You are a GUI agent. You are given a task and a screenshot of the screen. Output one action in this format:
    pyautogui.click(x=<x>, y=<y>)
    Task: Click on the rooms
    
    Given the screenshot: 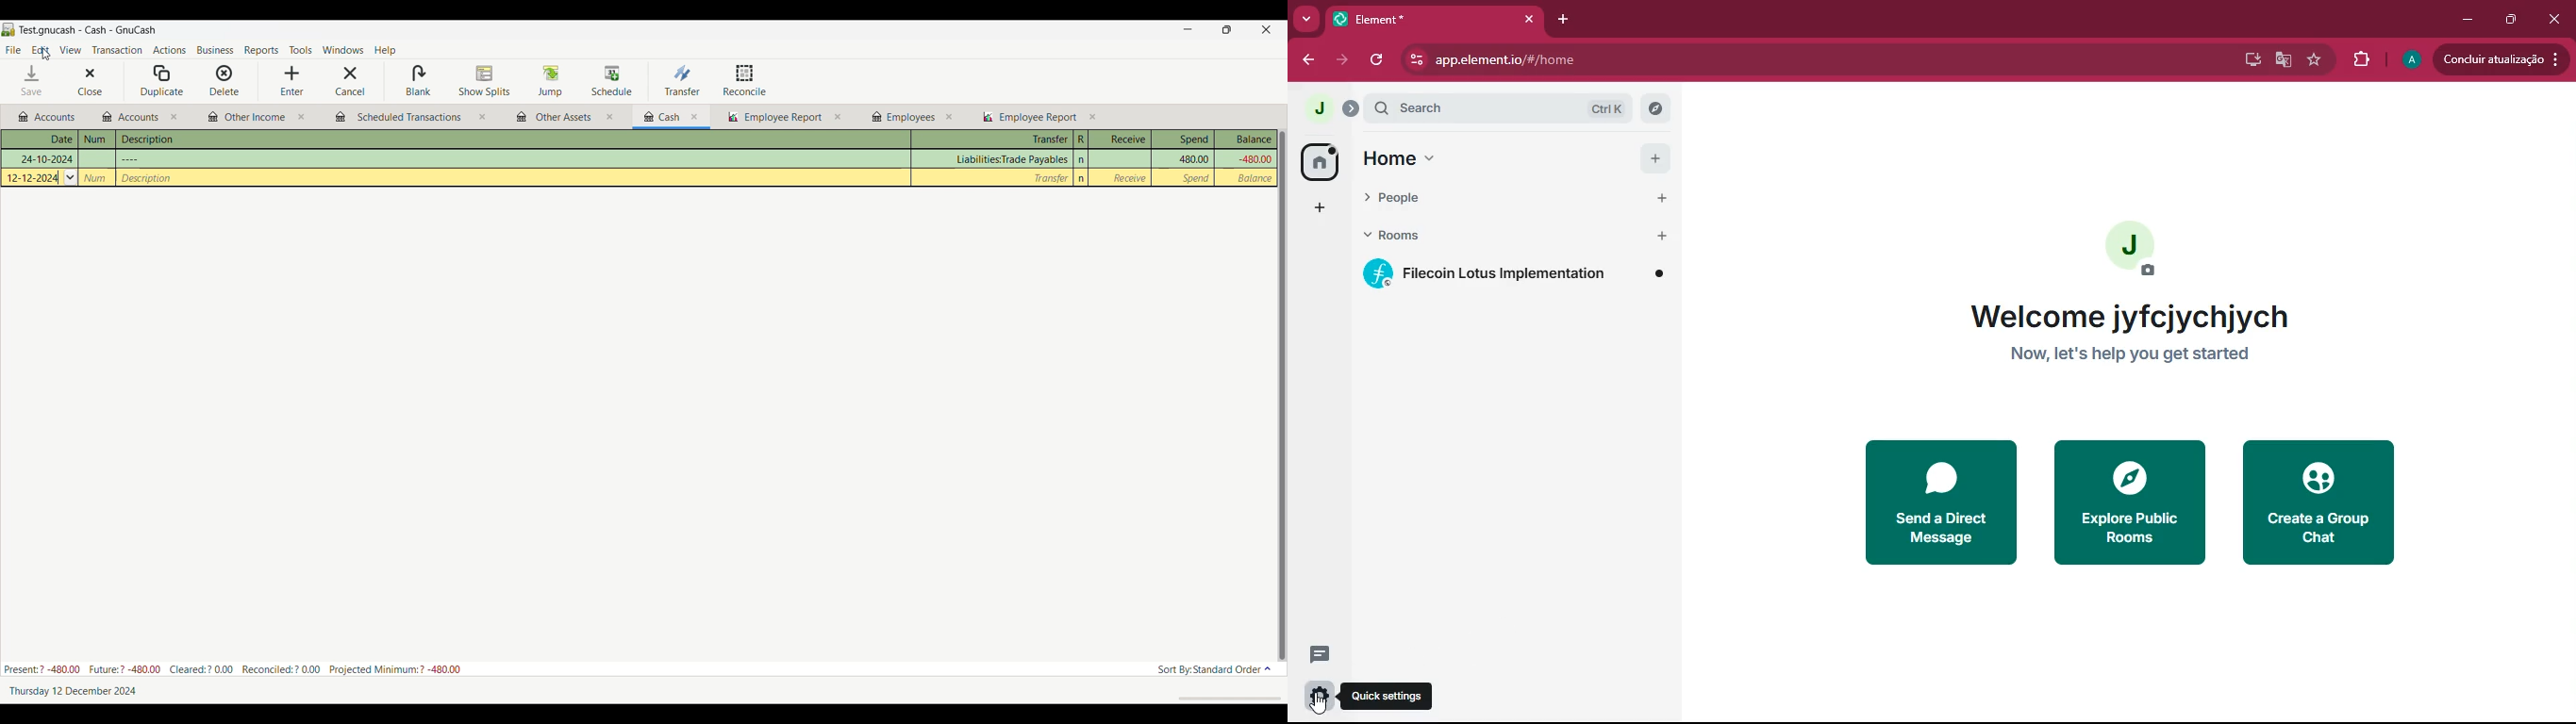 What is the action you would take?
    pyautogui.click(x=1414, y=237)
    